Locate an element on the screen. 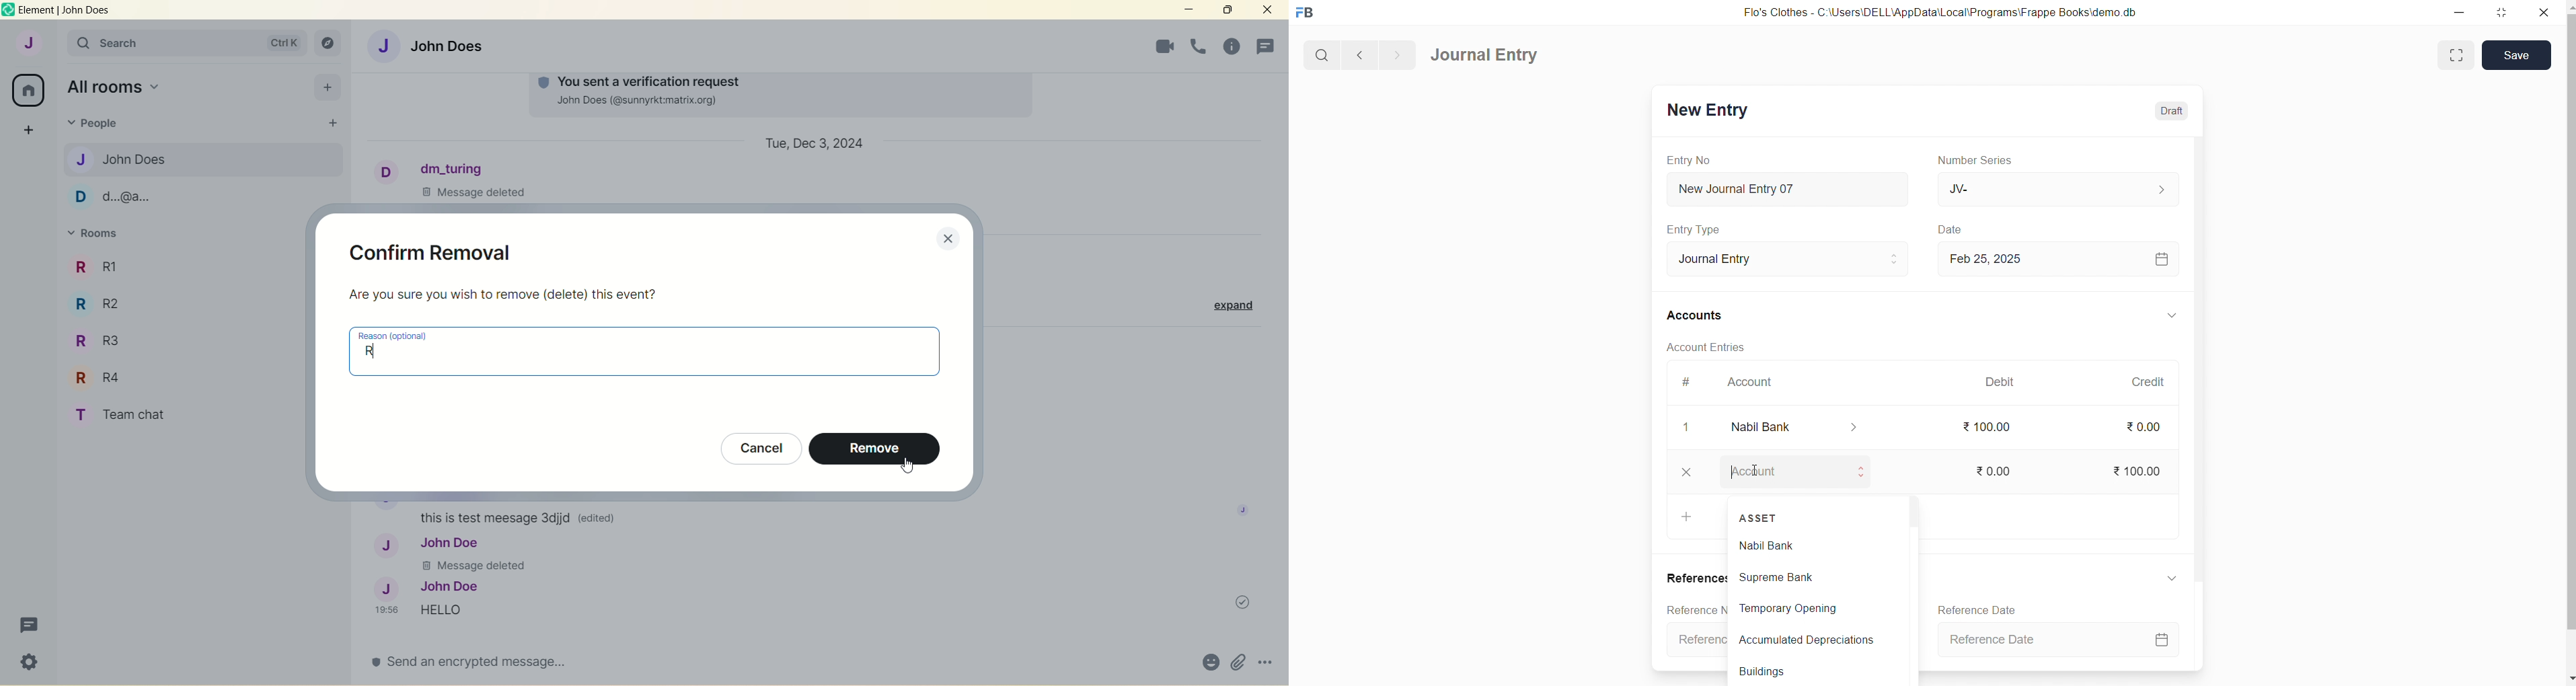 This screenshot has height=700, width=2576. T Team chat is located at coordinates (132, 413).